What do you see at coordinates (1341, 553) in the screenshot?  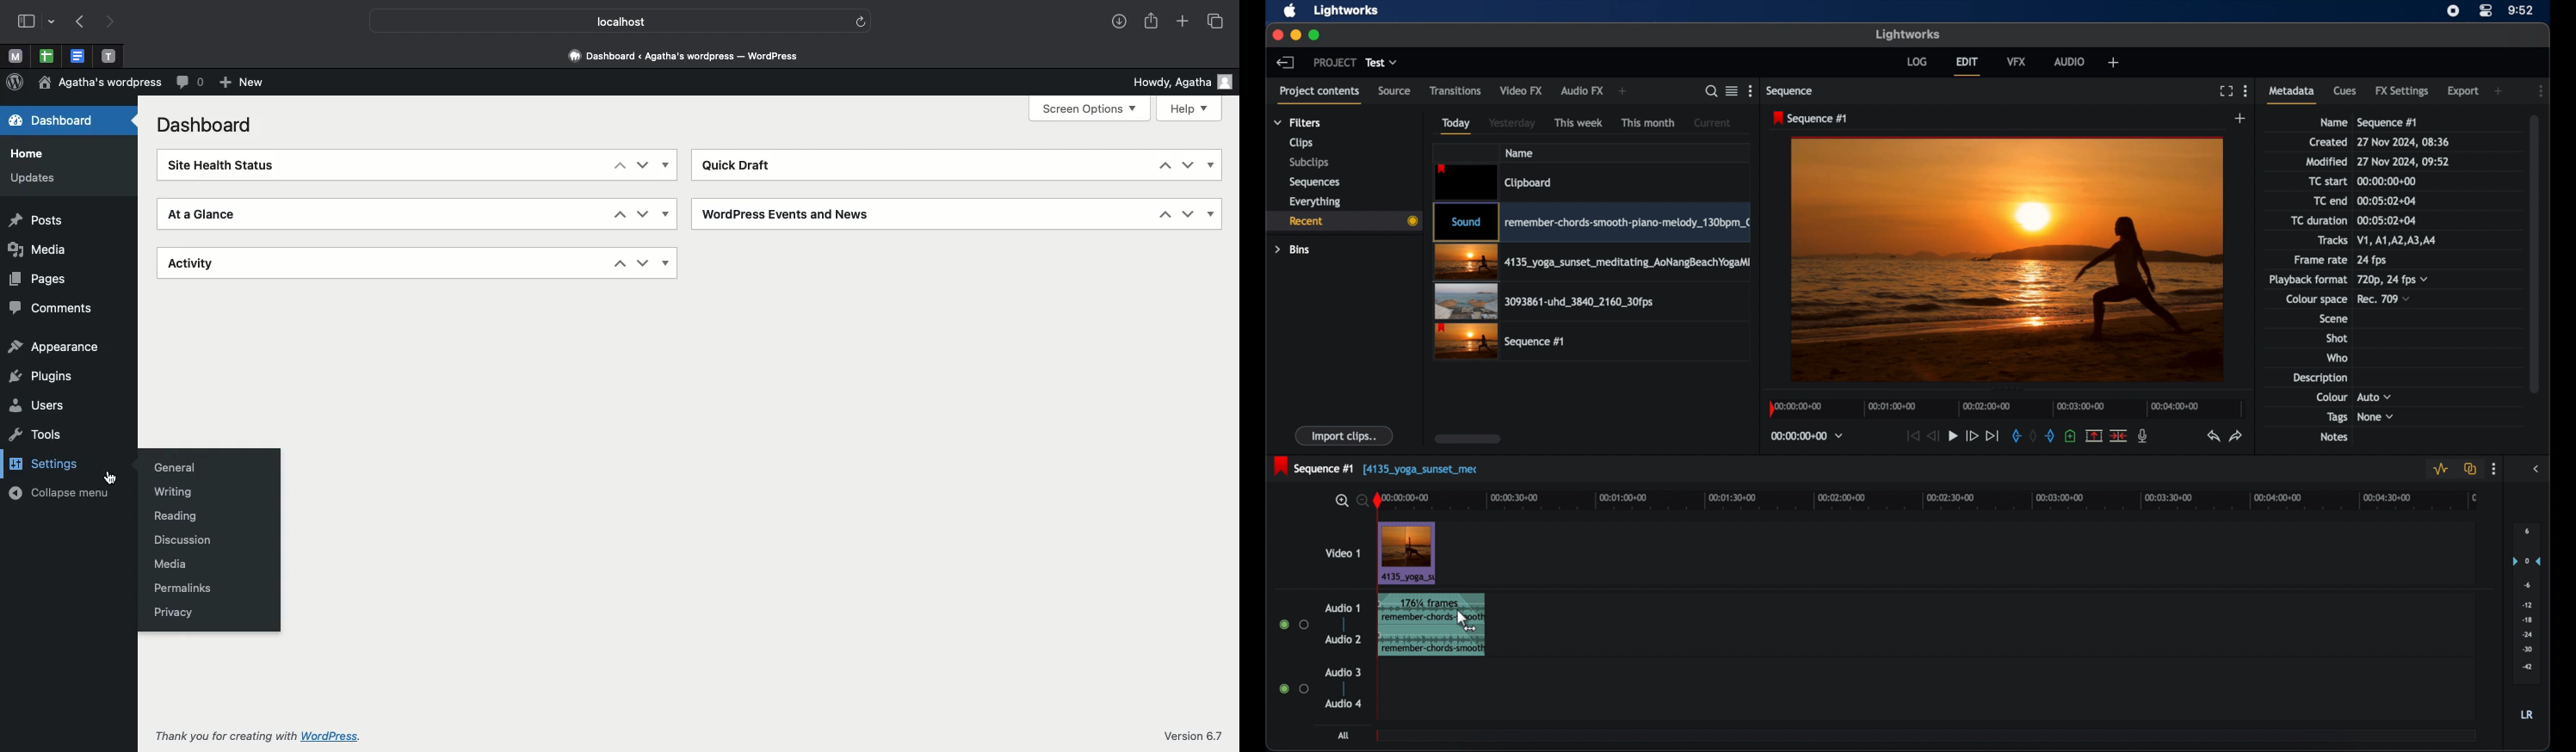 I see `video 1` at bounding box center [1341, 553].